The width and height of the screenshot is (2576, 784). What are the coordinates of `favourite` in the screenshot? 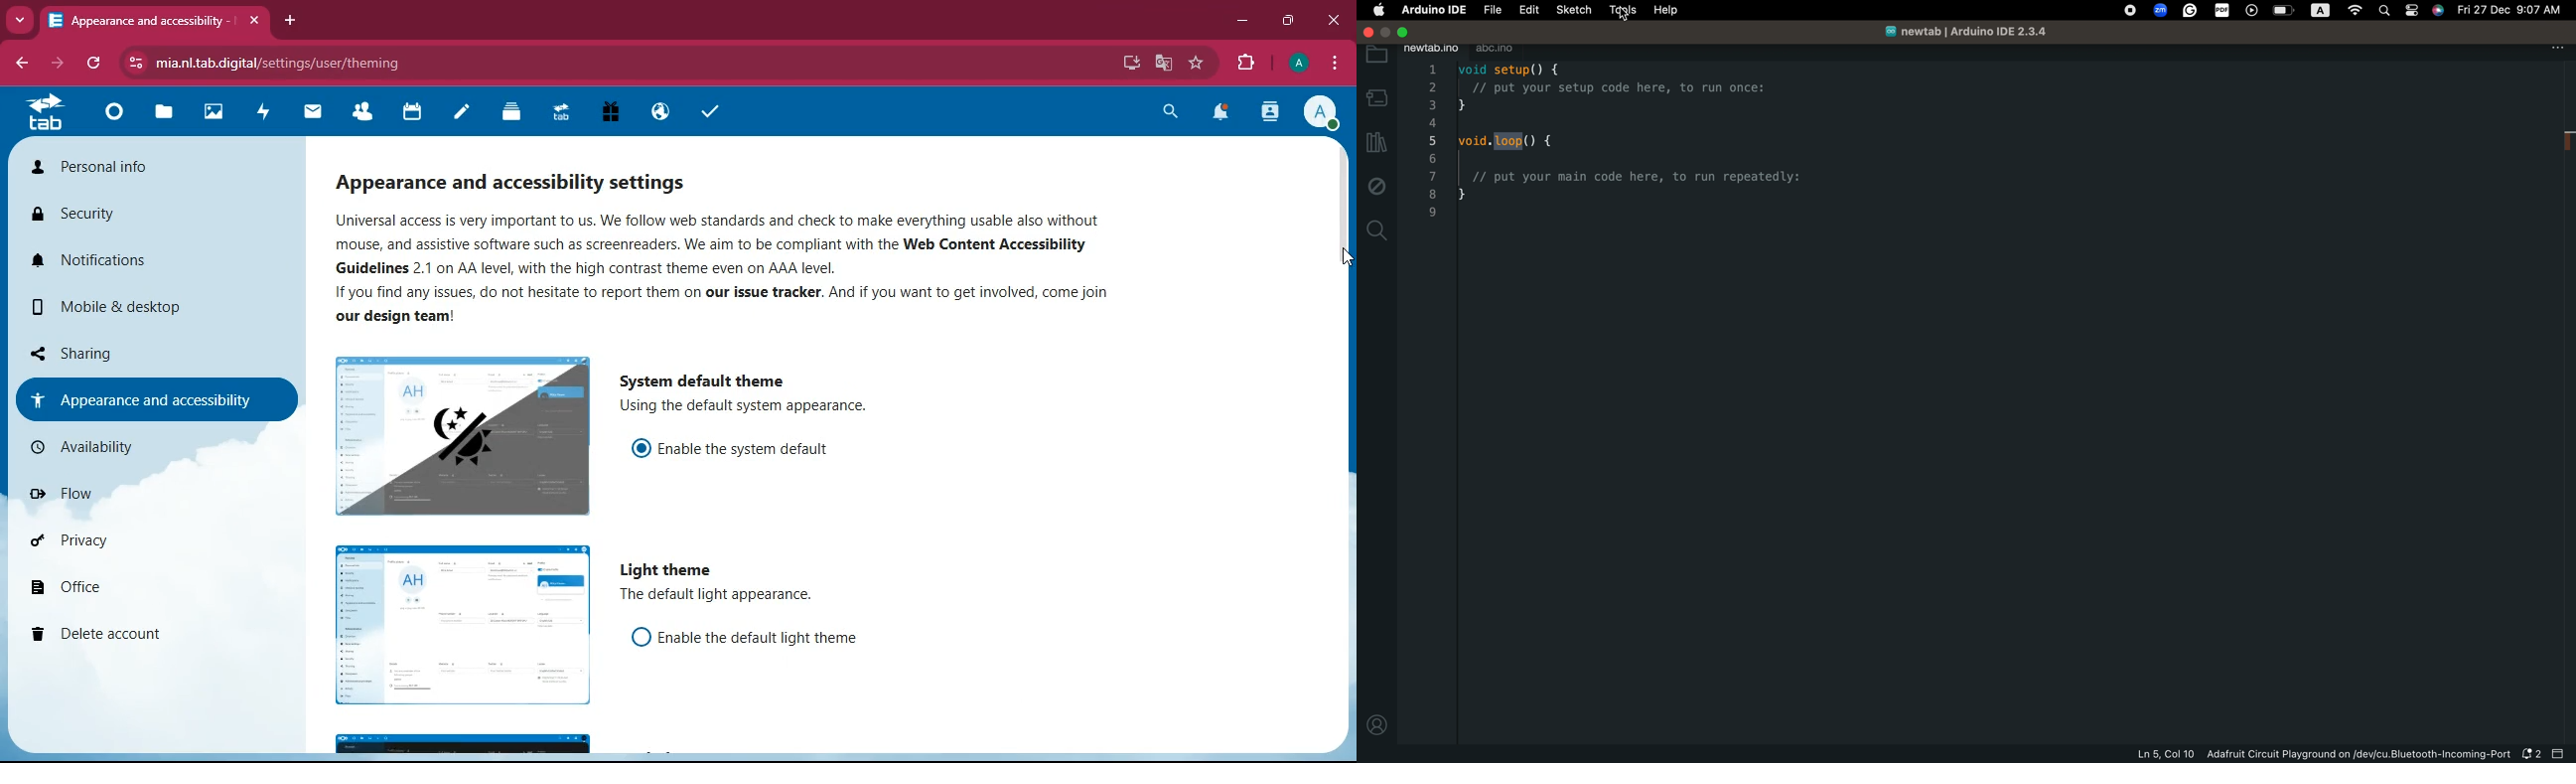 It's located at (1201, 63).